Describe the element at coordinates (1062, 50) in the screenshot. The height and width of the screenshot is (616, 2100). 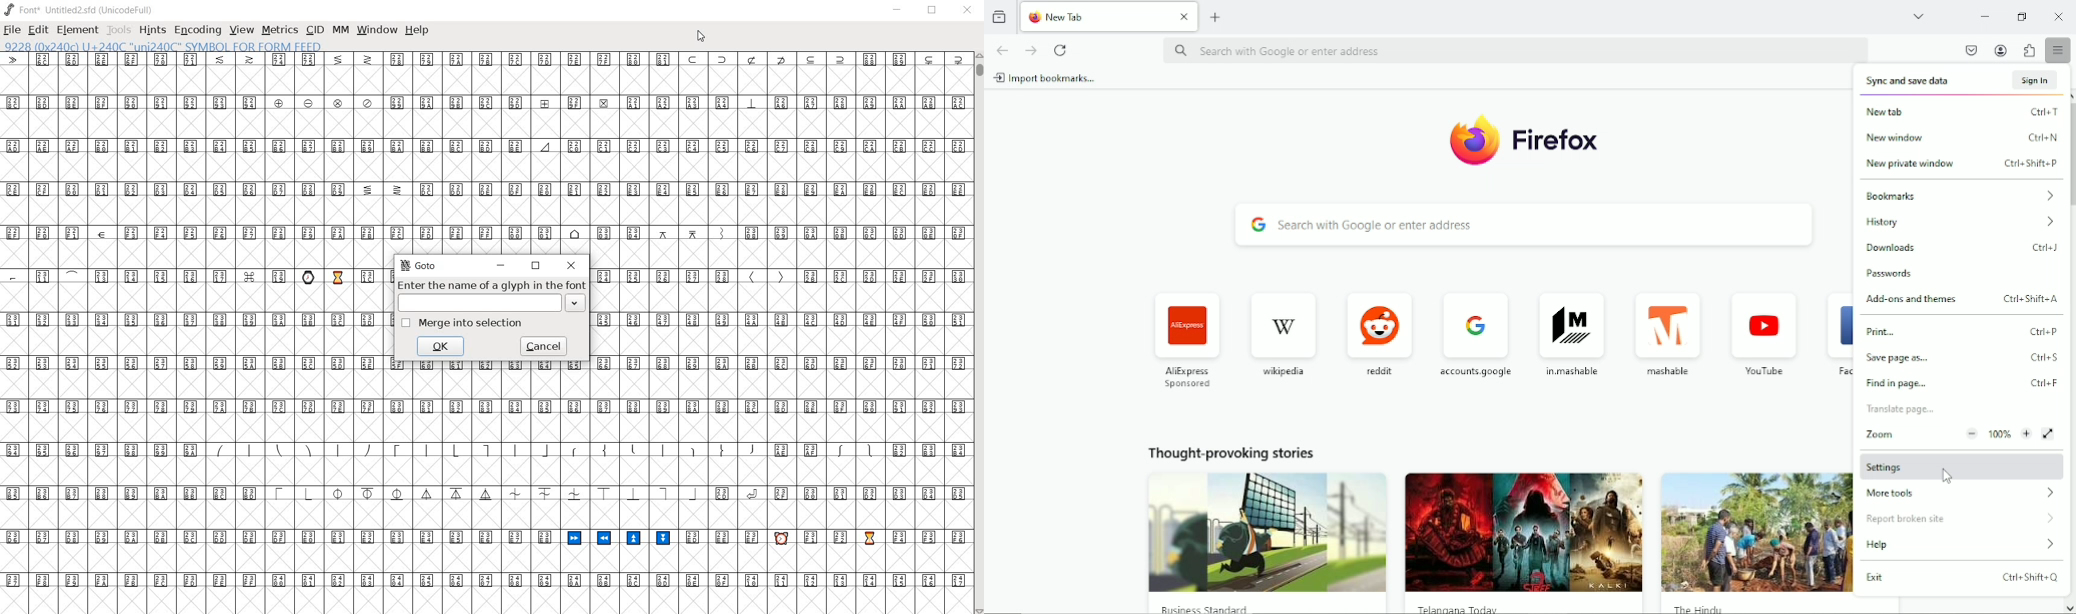
I see `reload the current tab` at that location.